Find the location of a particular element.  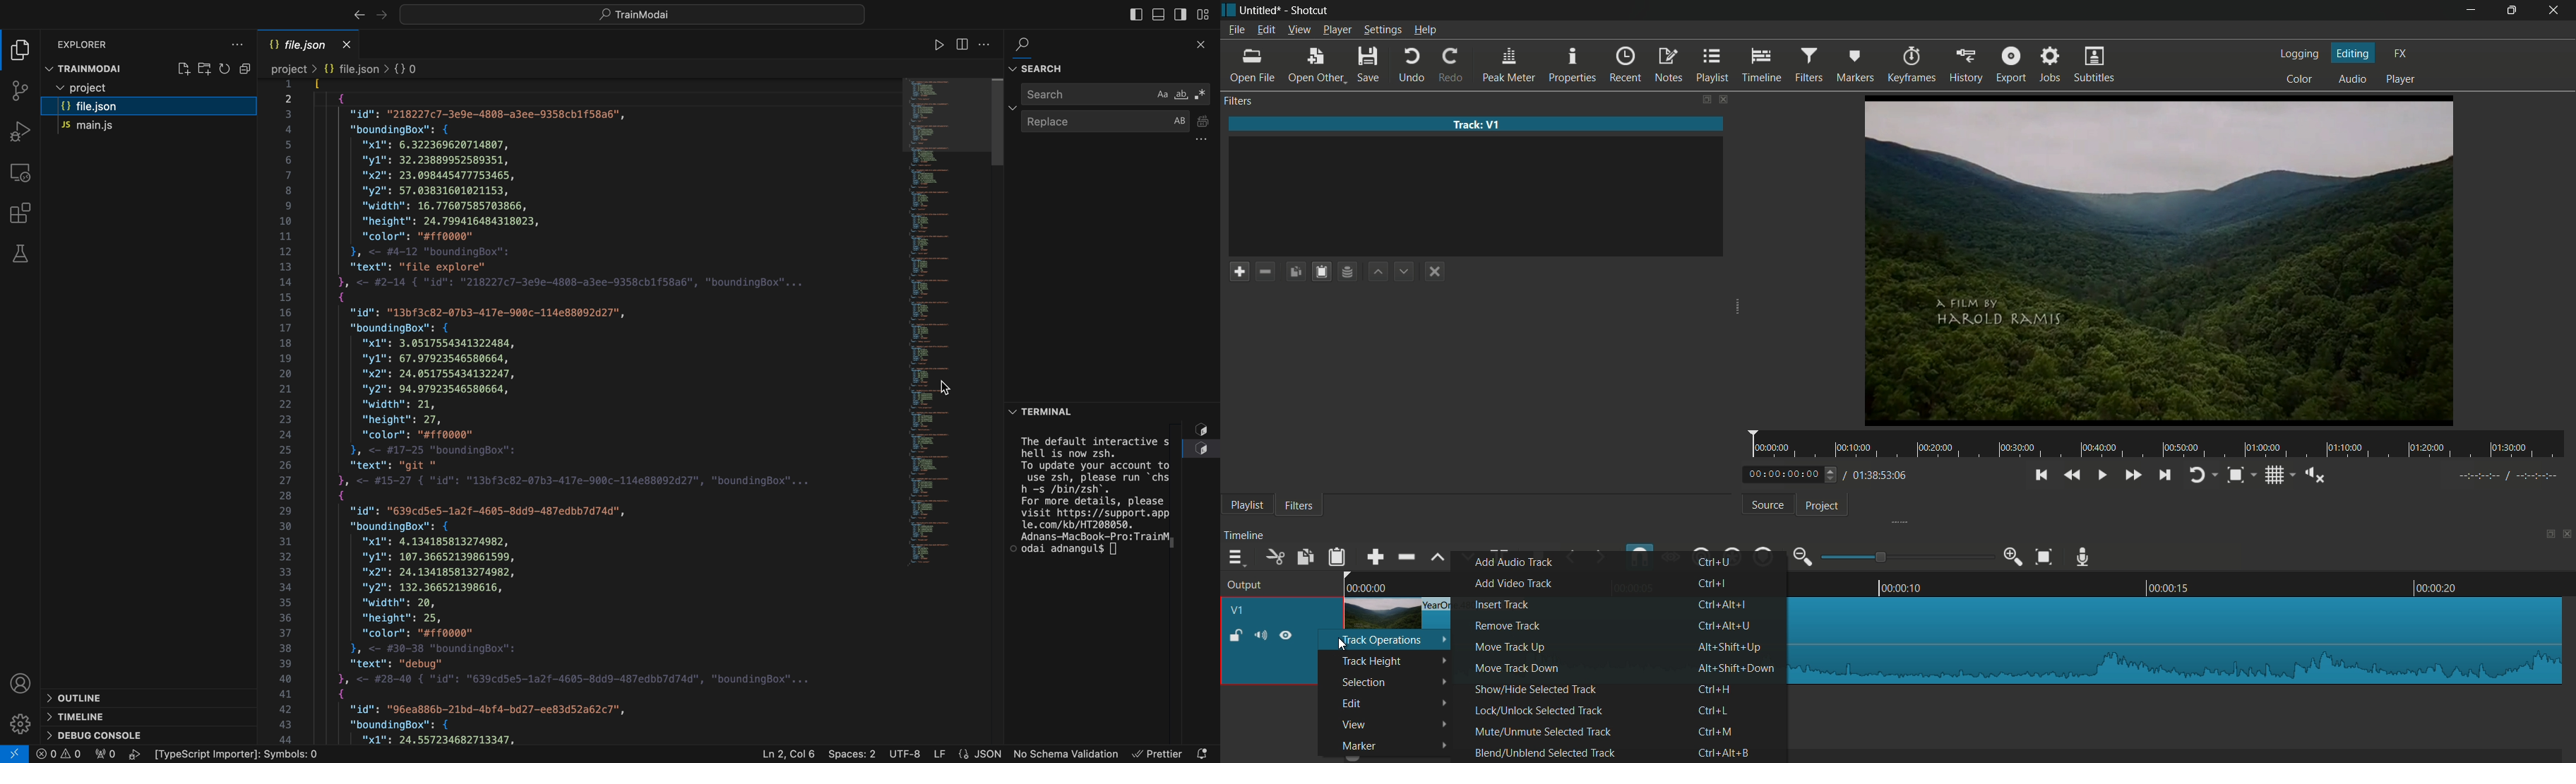

cut is located at coordinates (1276, 557).